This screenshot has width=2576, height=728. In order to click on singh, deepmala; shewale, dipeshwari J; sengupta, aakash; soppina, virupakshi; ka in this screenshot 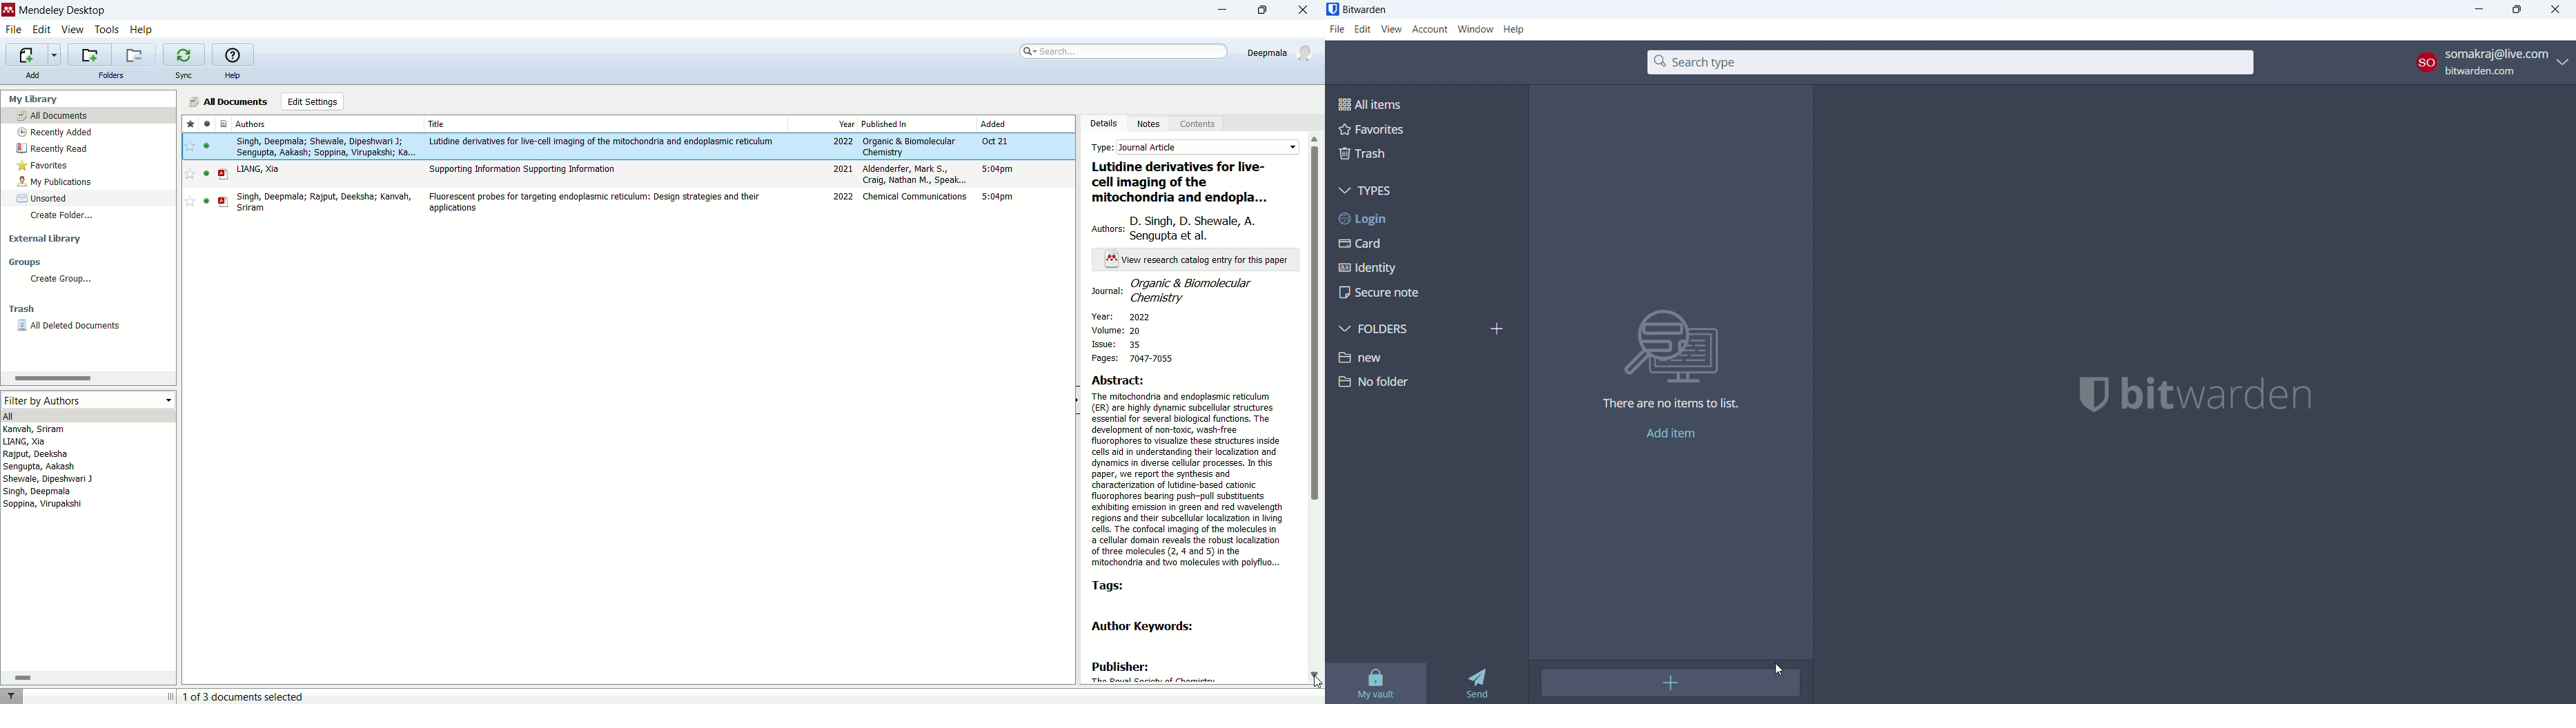, I will do `click(326, 147)`.